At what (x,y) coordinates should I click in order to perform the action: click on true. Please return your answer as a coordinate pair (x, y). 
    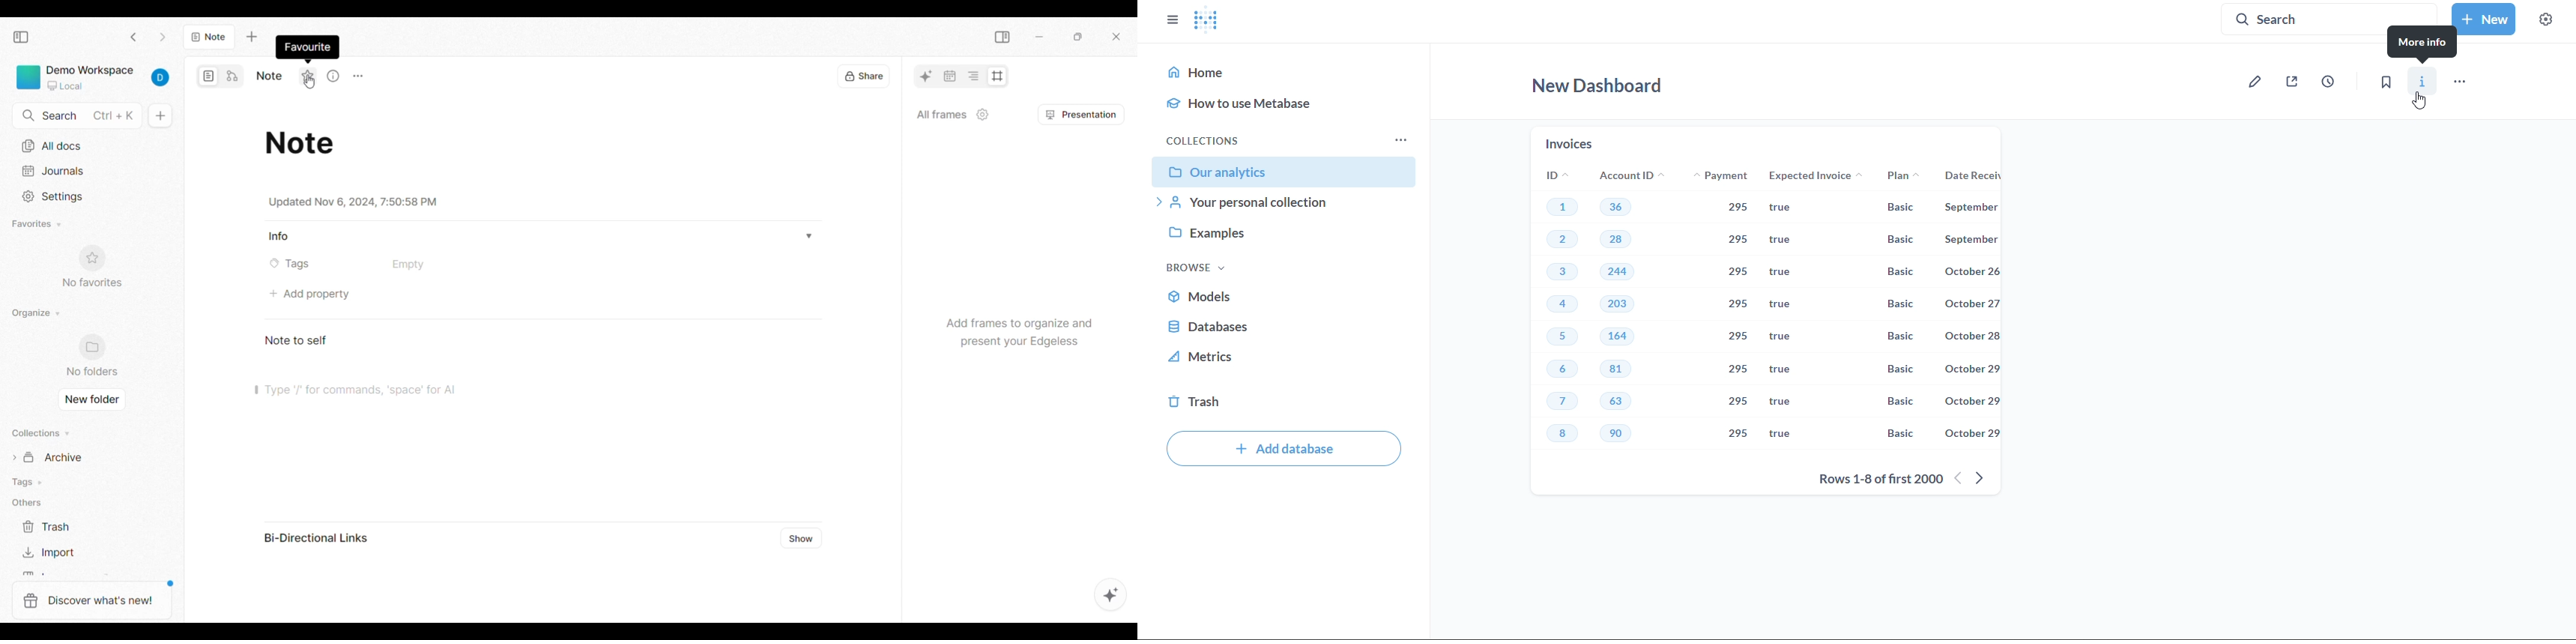
    Looking at the image, I should click on (1778, 401).